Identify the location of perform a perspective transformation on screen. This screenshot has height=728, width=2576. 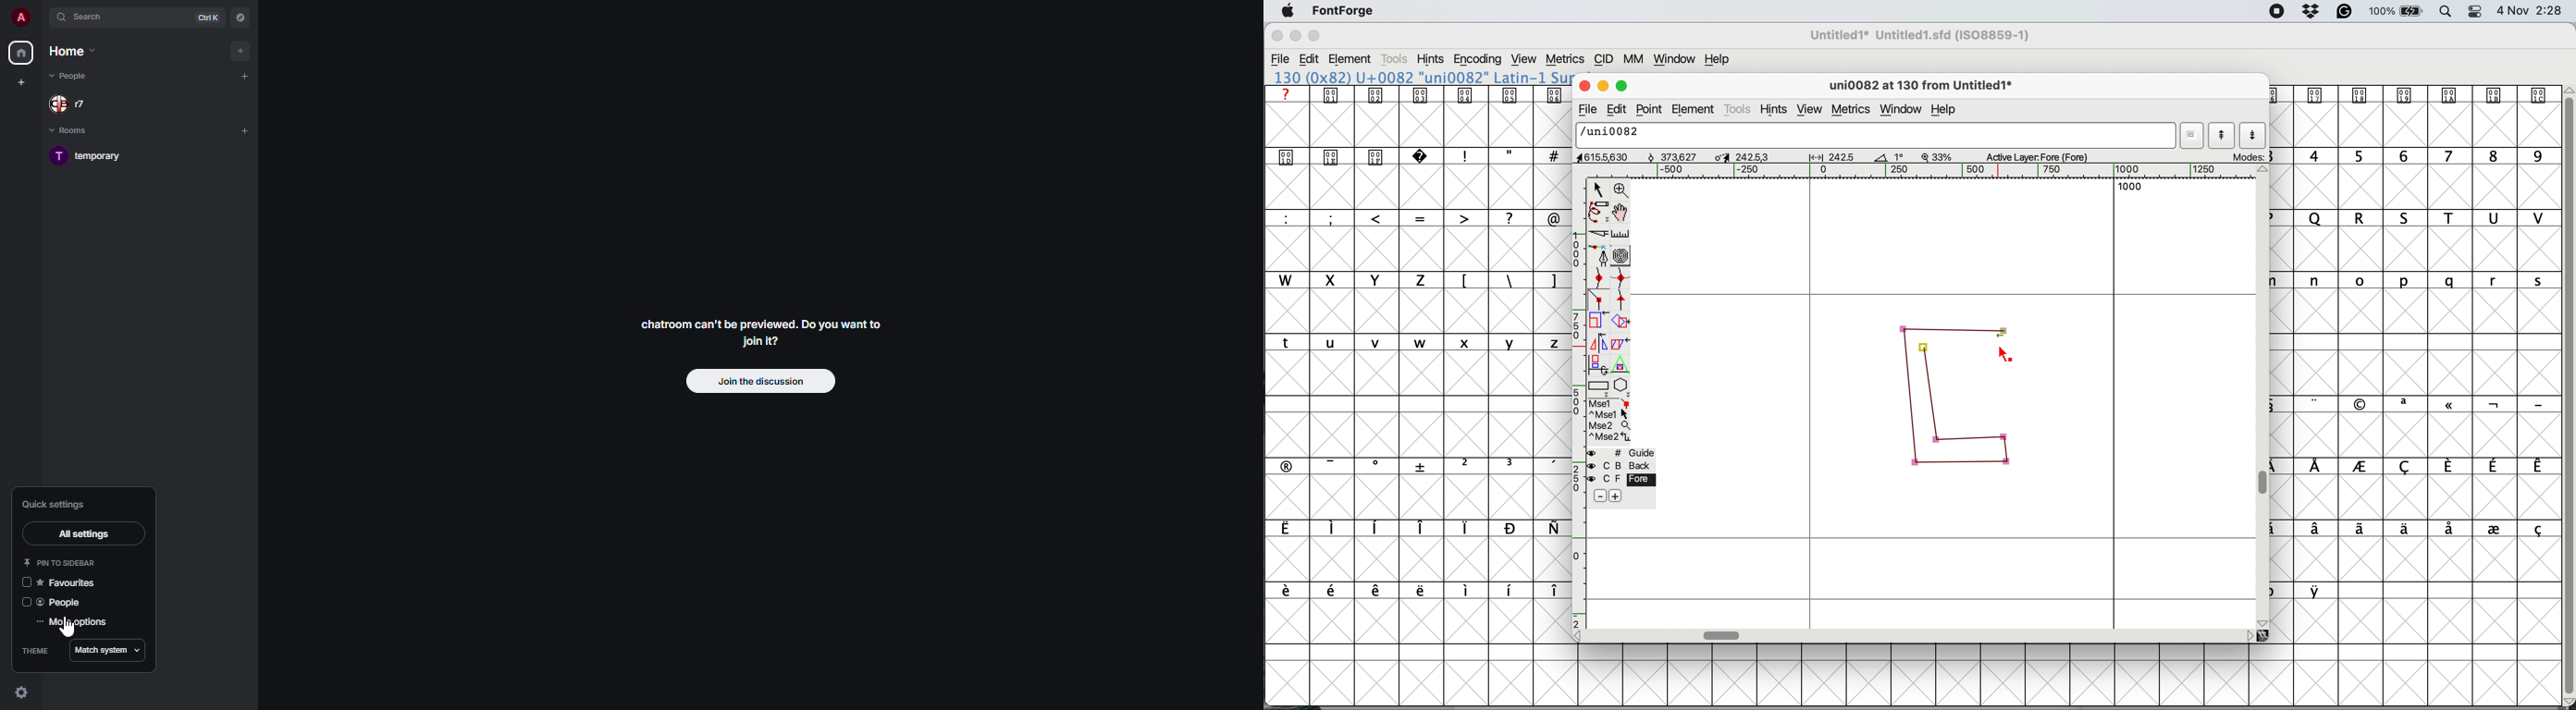
(1622, 365).